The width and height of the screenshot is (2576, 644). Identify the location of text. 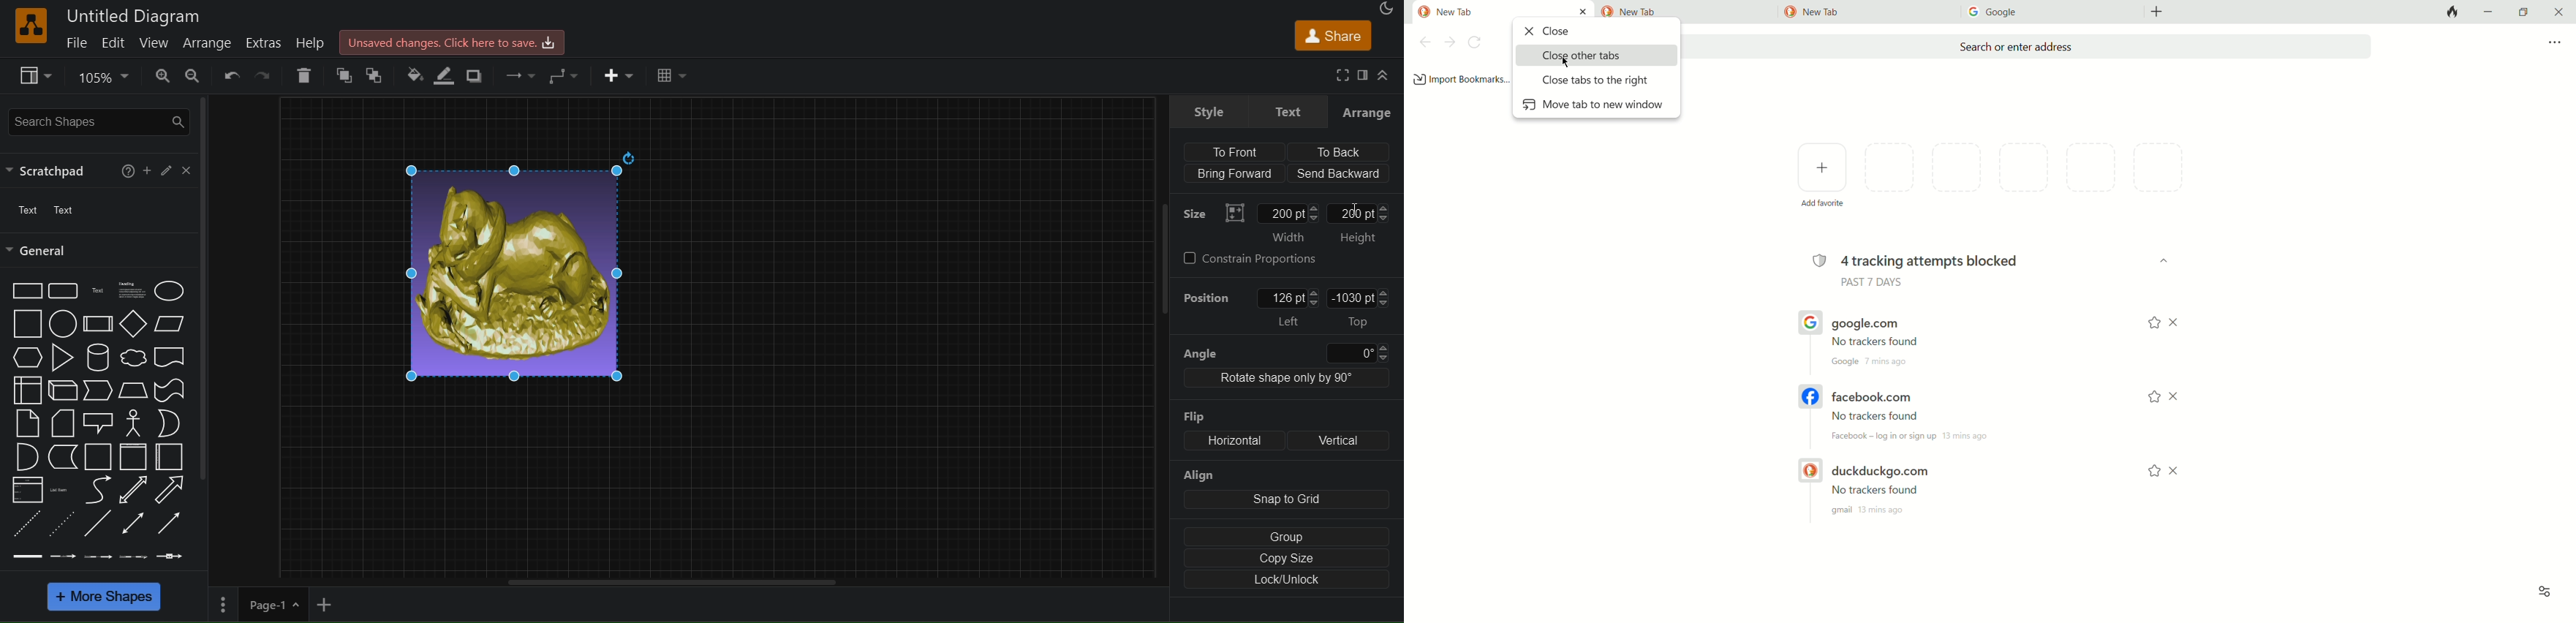
(25, 211).